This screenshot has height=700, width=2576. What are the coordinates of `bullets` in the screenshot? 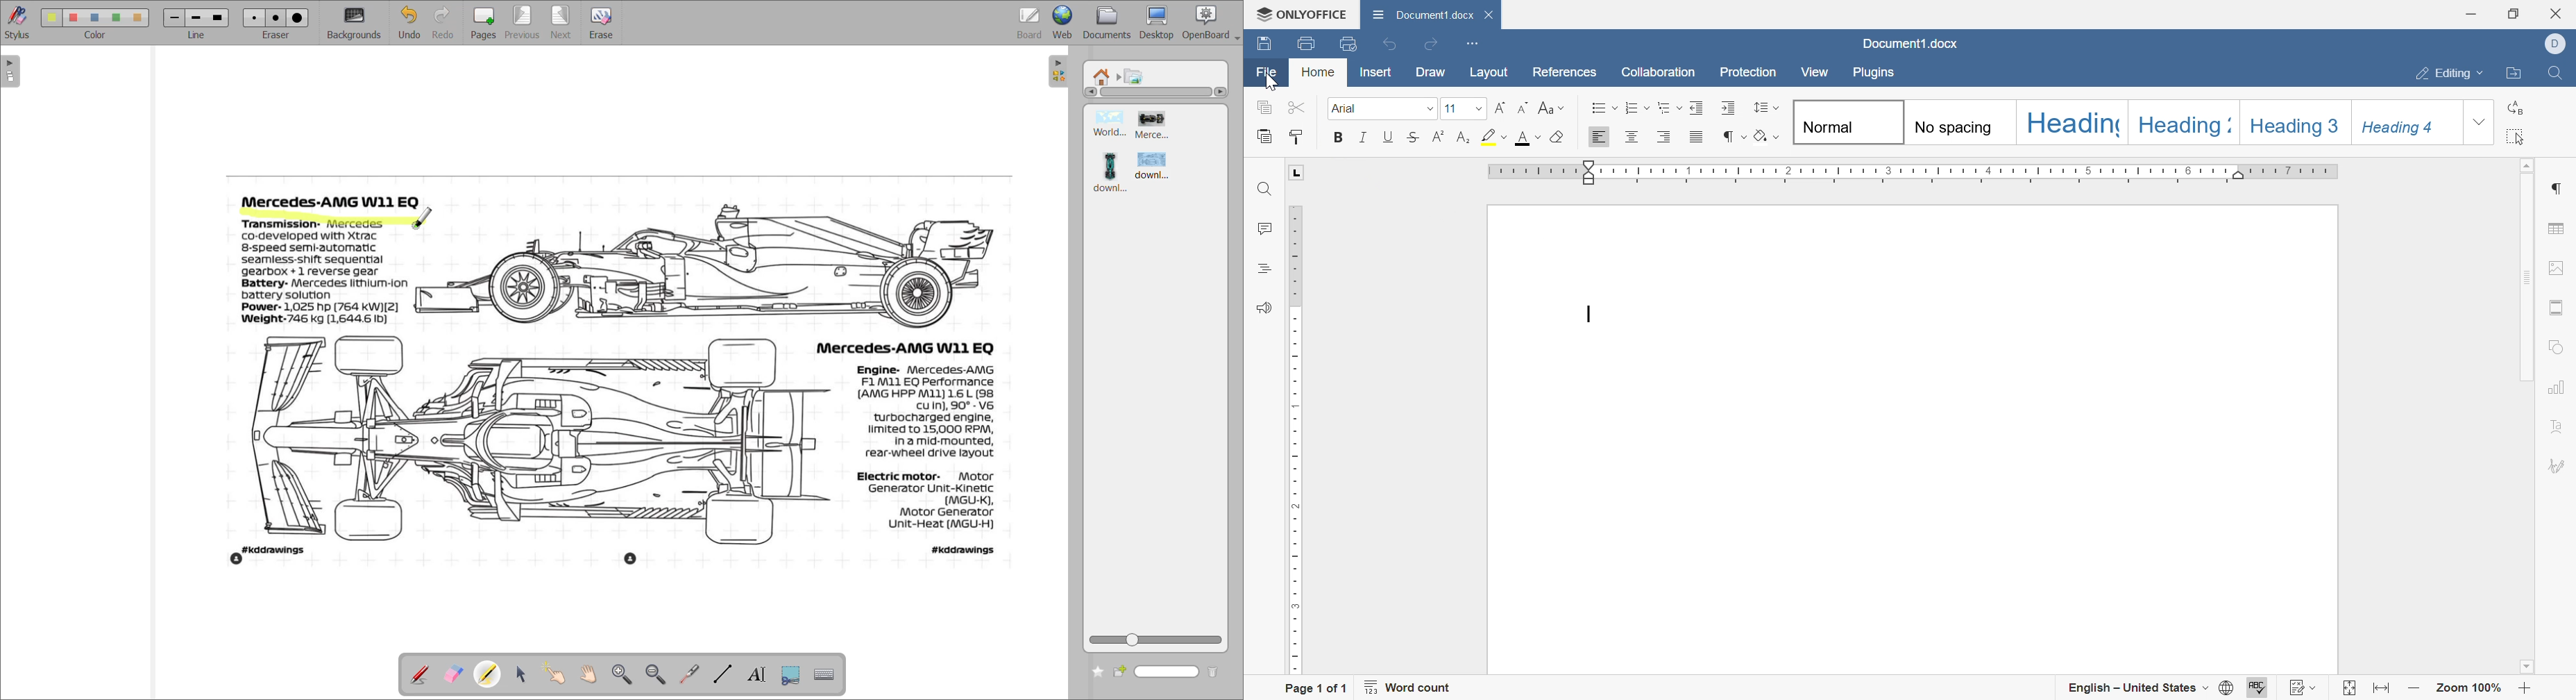 It's located at (1604, 107).